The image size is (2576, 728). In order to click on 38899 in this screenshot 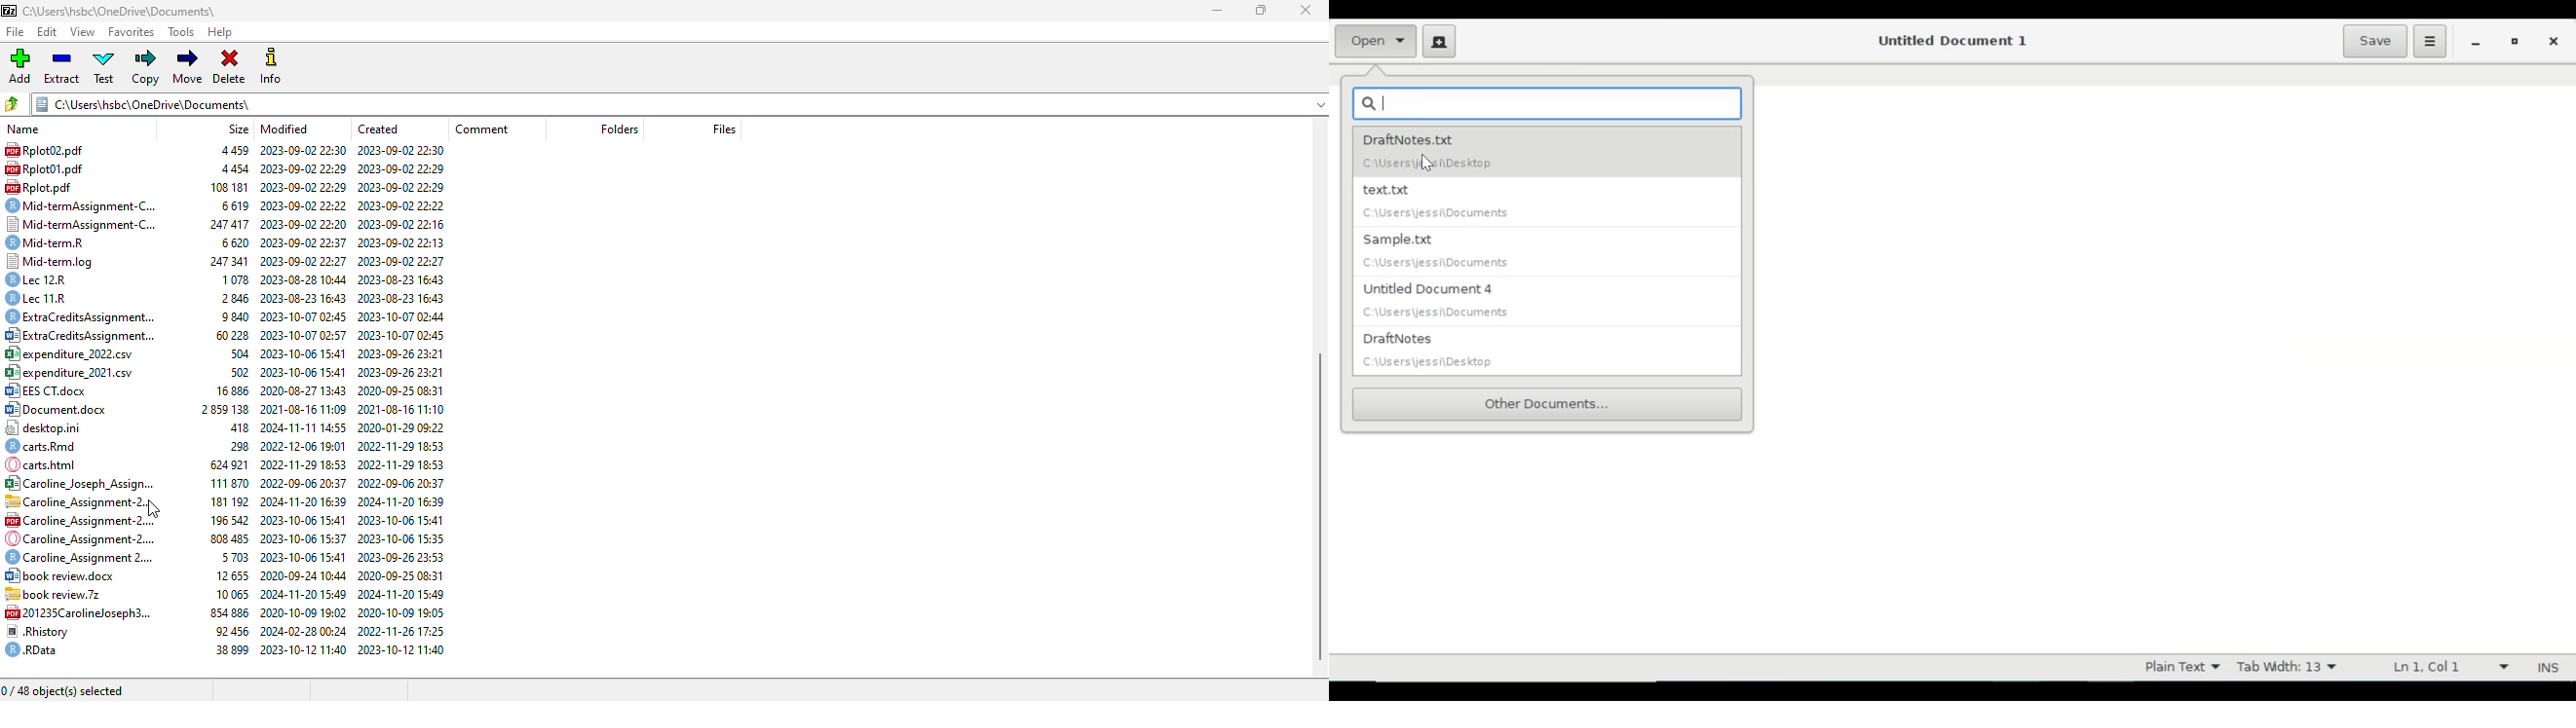, I will do `click(231, 648)`.